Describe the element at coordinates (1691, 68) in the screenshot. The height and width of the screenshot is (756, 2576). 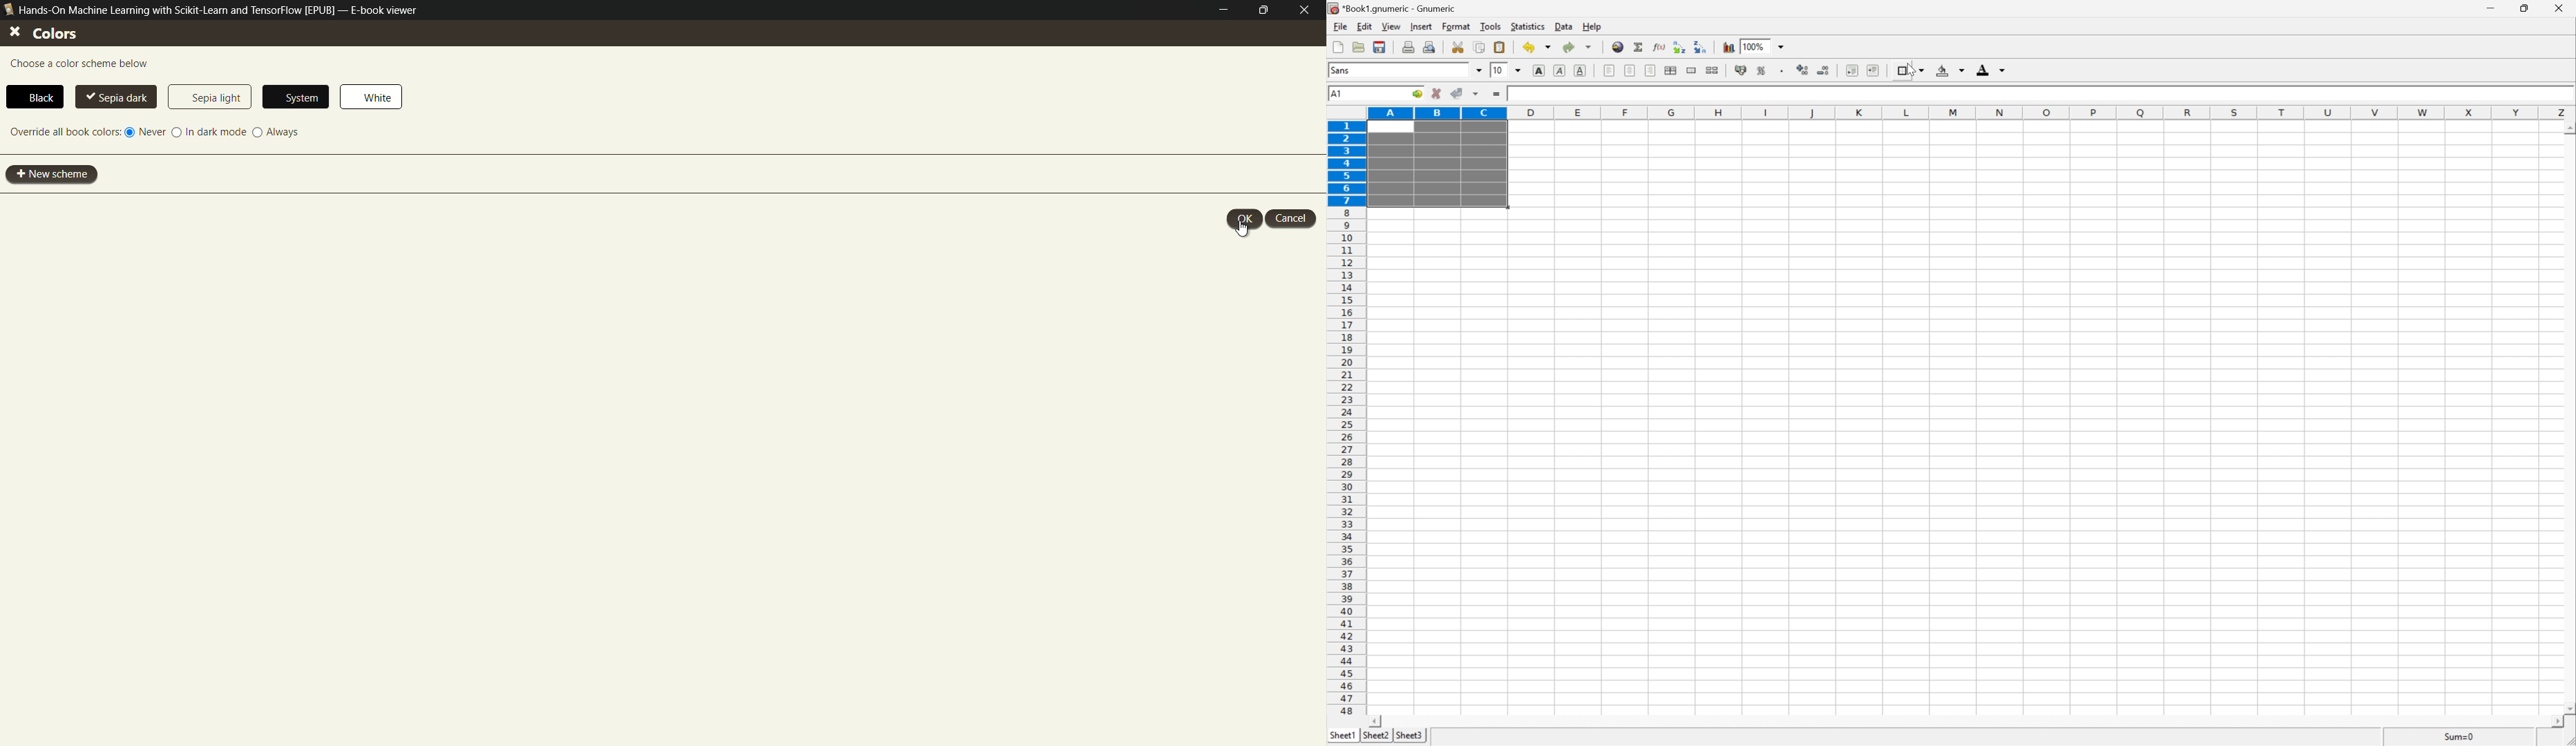
I see `merge a range of cells` at that location.